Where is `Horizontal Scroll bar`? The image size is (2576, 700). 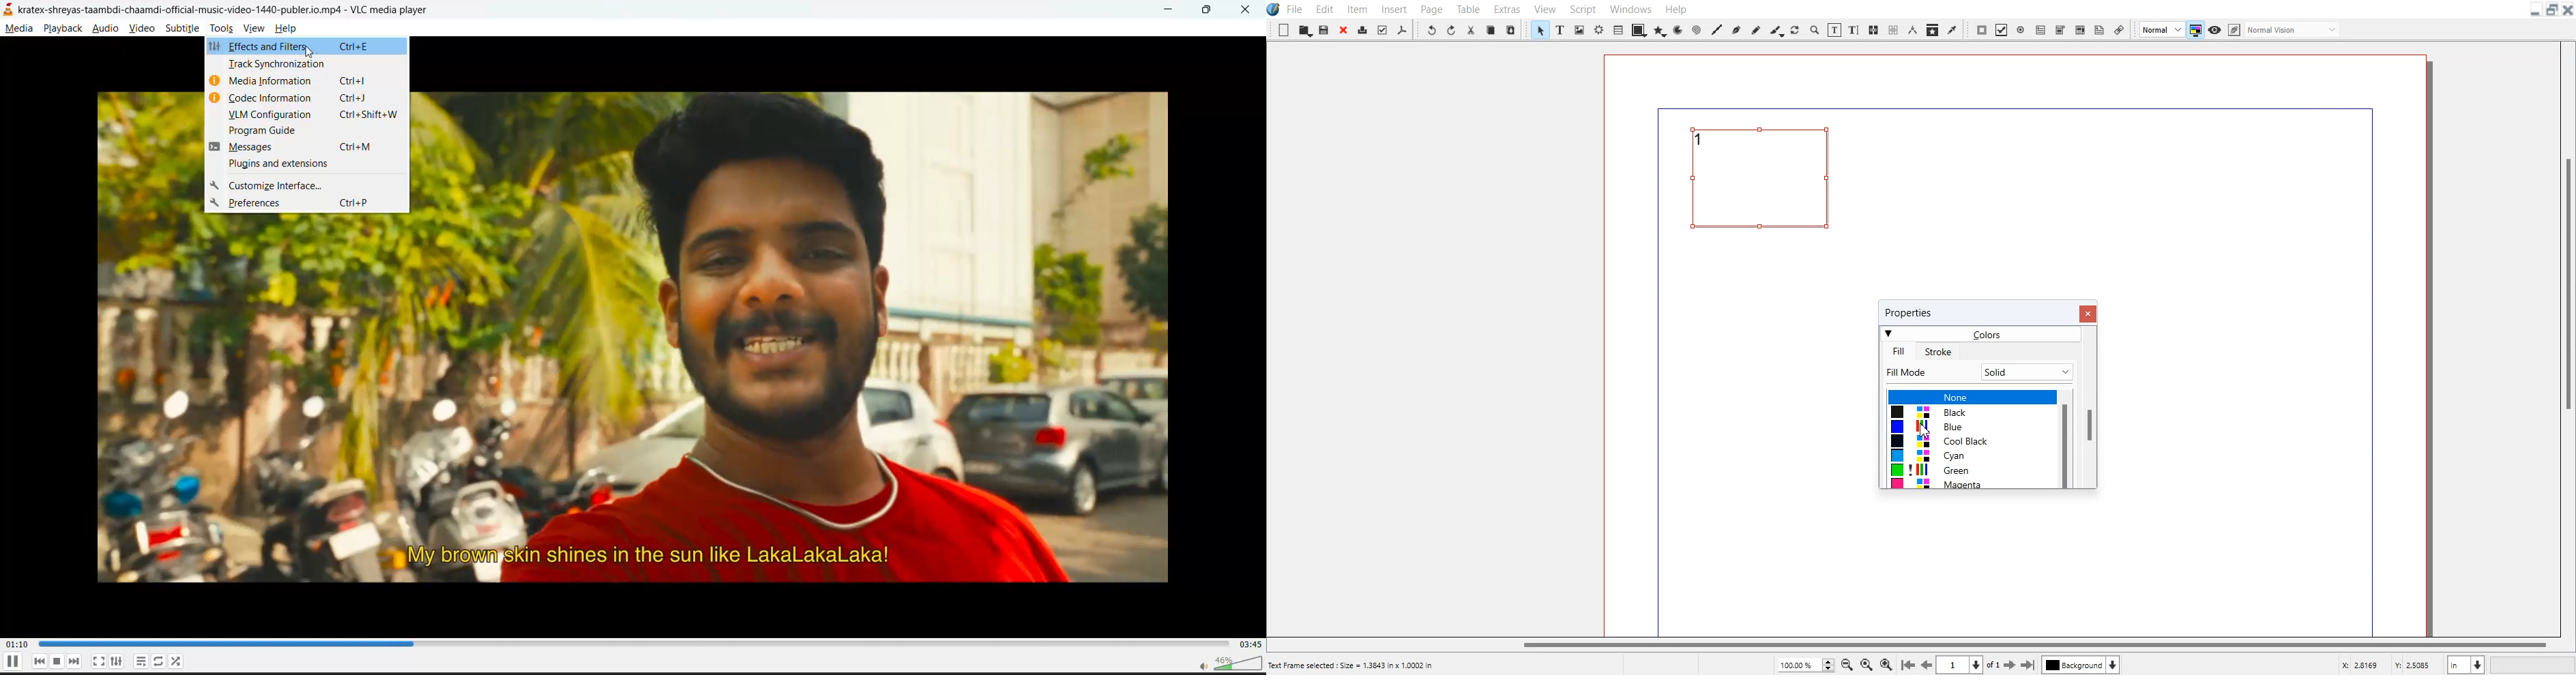
Horizontal Scroll bar is located at coordinates (1910, 646).